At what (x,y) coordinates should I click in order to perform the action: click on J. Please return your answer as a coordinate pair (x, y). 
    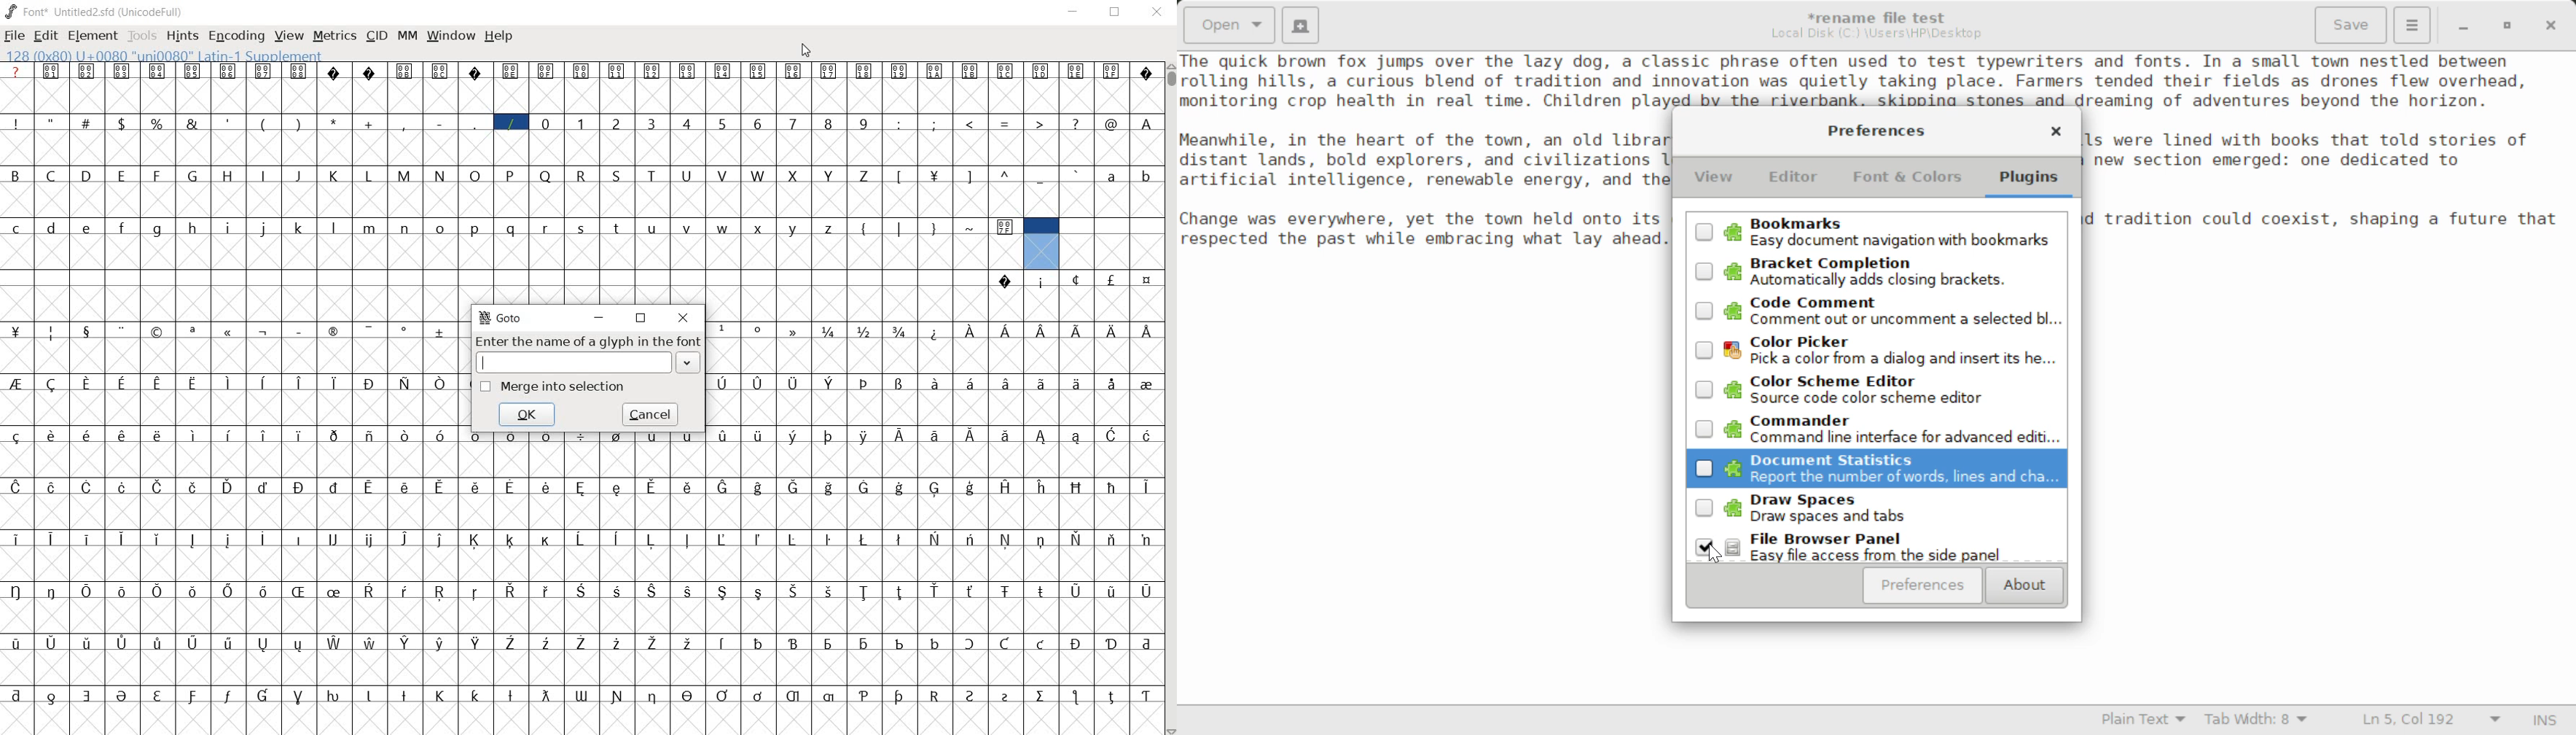
    Looking at the image, I should click on (299, 175).